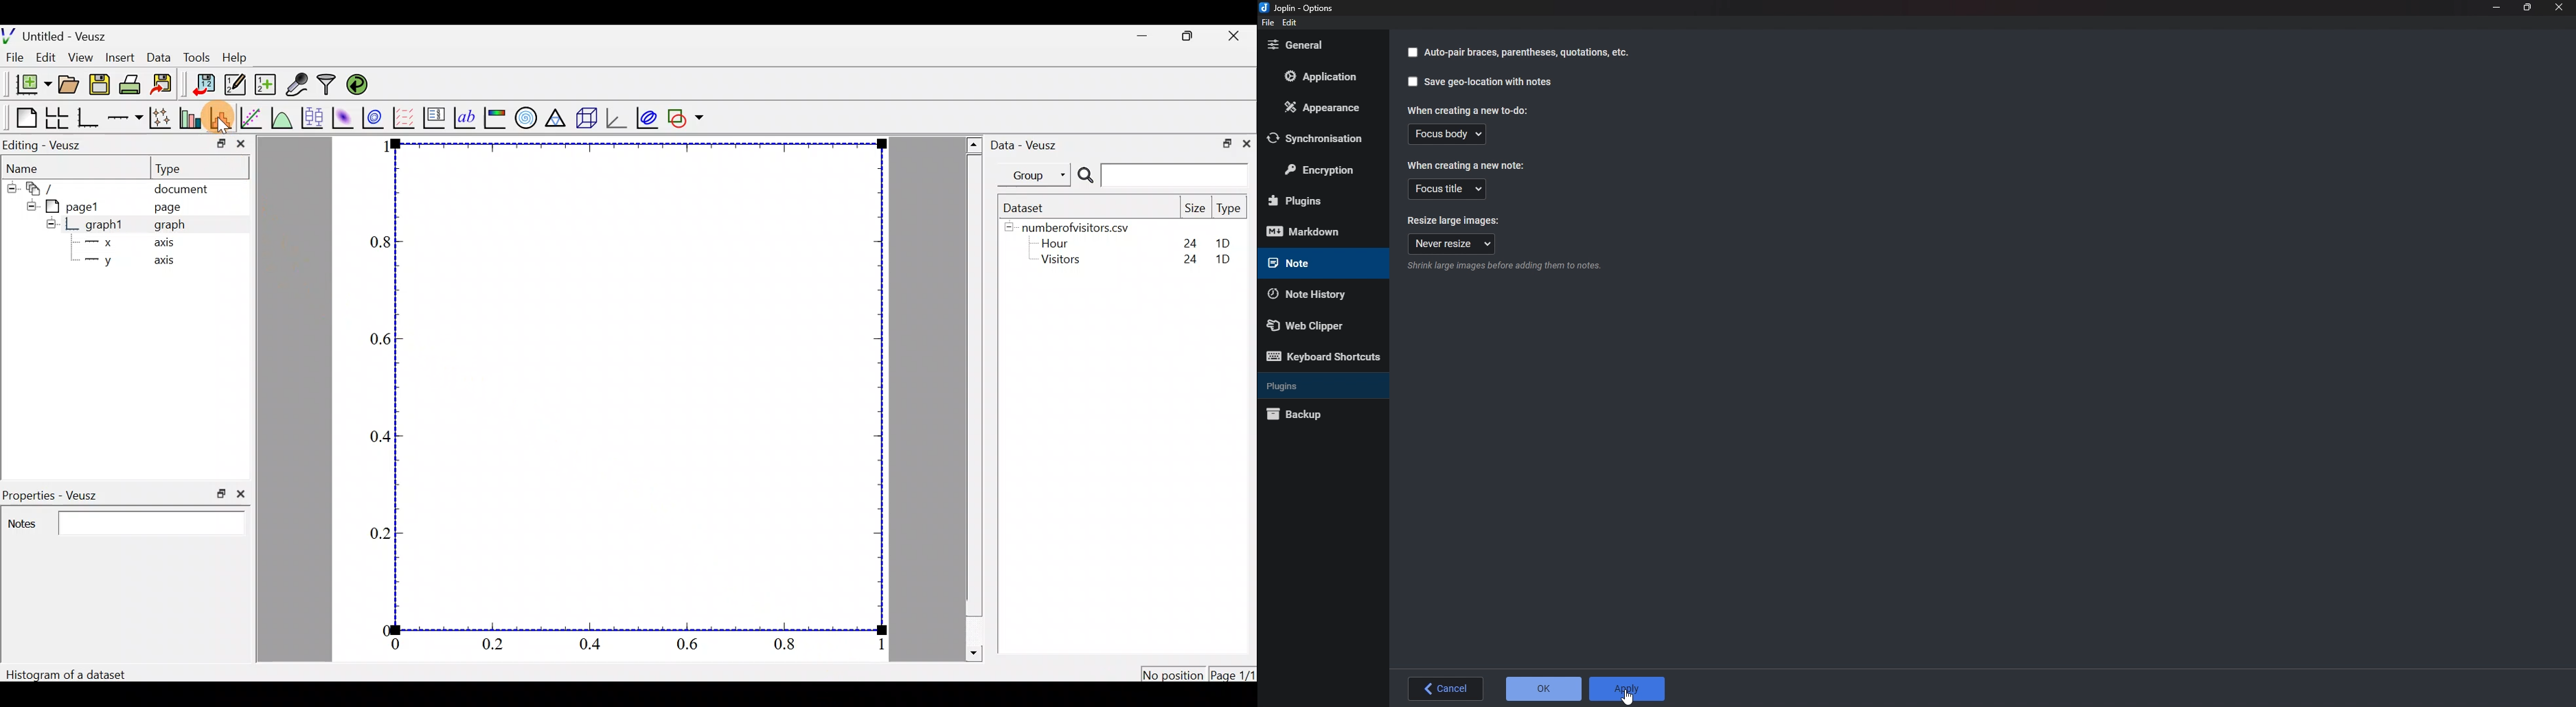 This screenshot has height=728, width=2576. Describe the element at coordinates (78, 207) in the screenshot. I see `page1` at that location.